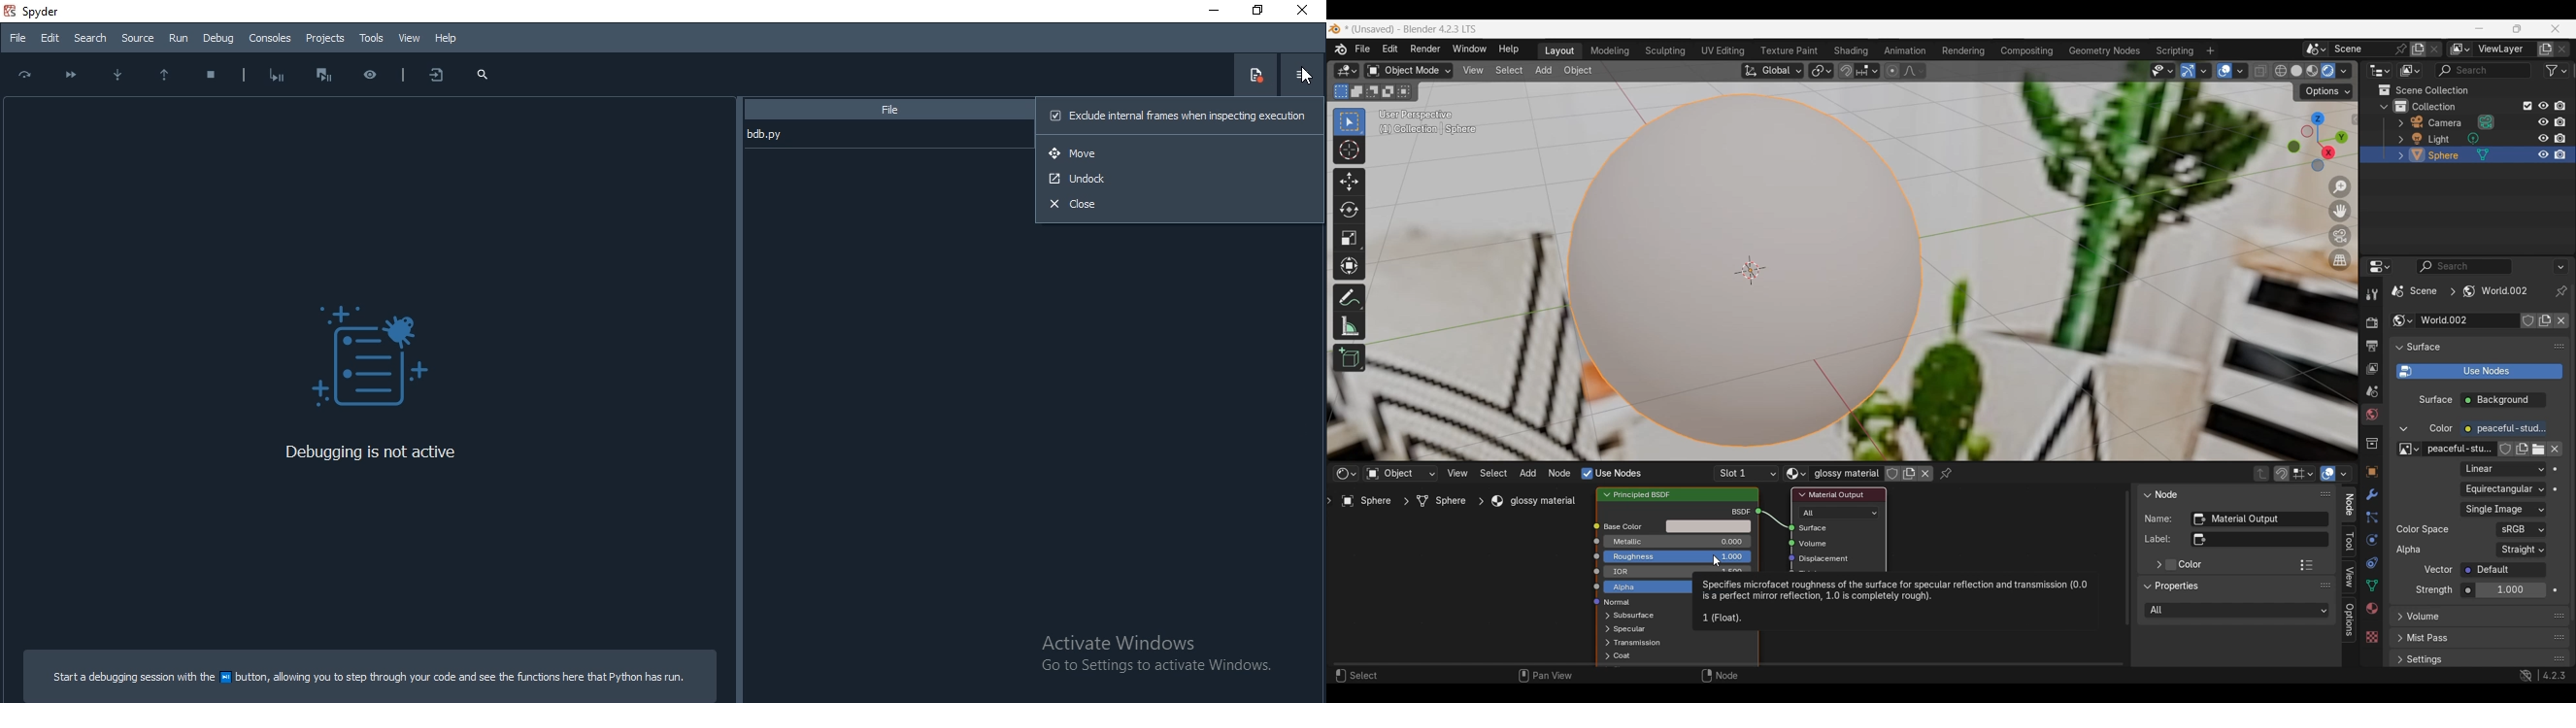 The width and height of the screenshot is (2576, 728). I want to click on Search, so click(89, 38).